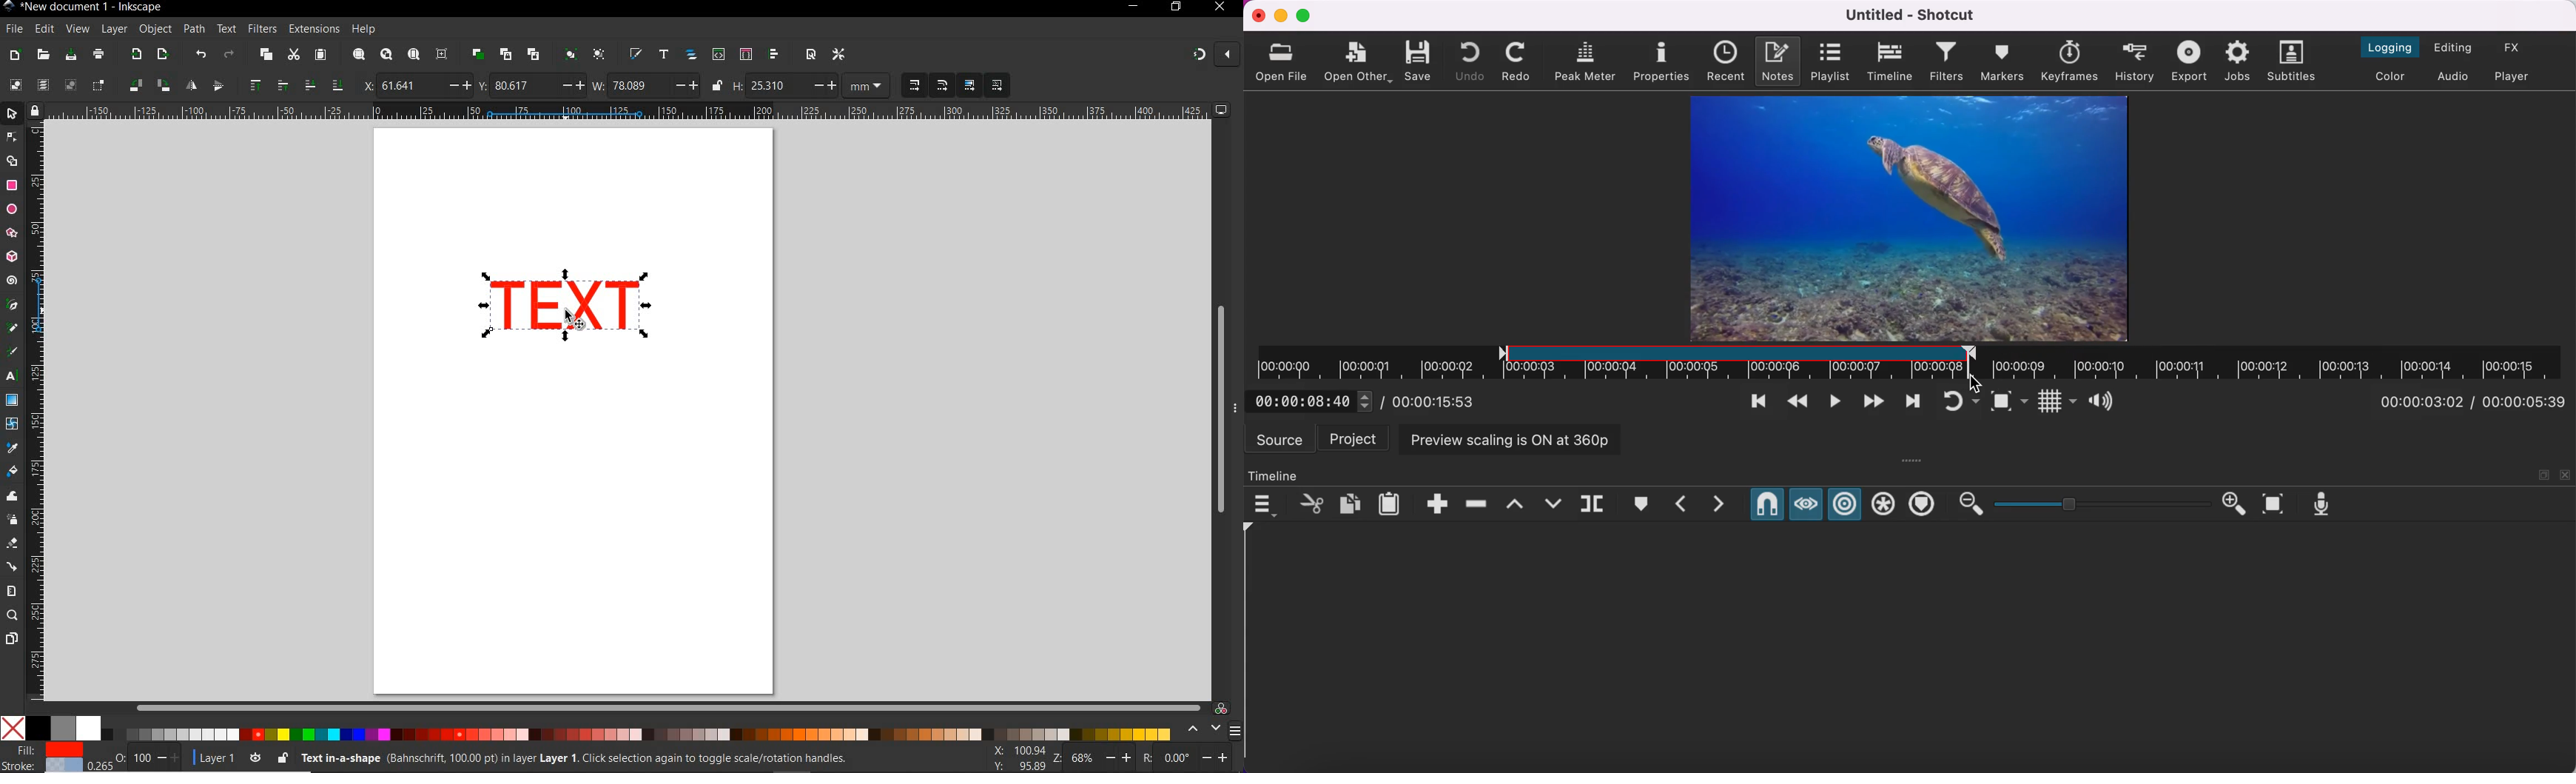 This screenshot has width=2576, height=784. Describe the element at coordinates (1890, 62) in the screenshot. I see `timeline` at that location.